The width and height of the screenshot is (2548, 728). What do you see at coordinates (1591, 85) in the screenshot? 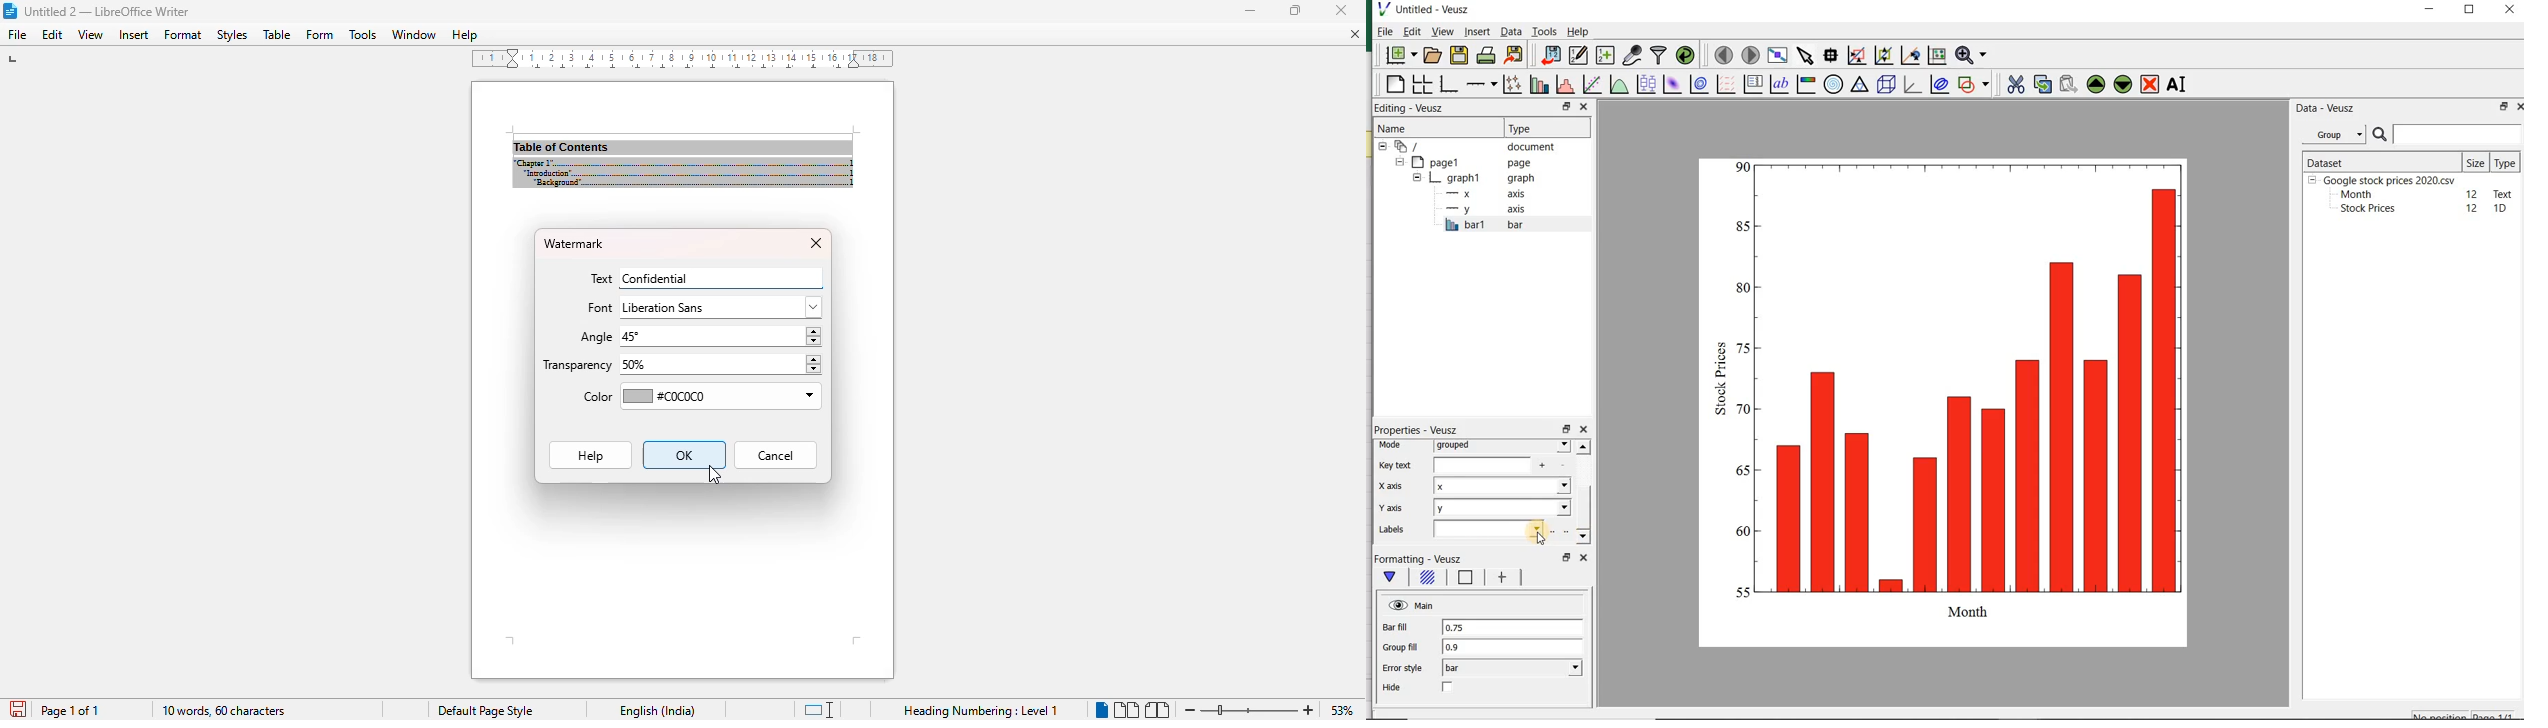
I see `fit a function to data` at bounding box center [1591, 85].